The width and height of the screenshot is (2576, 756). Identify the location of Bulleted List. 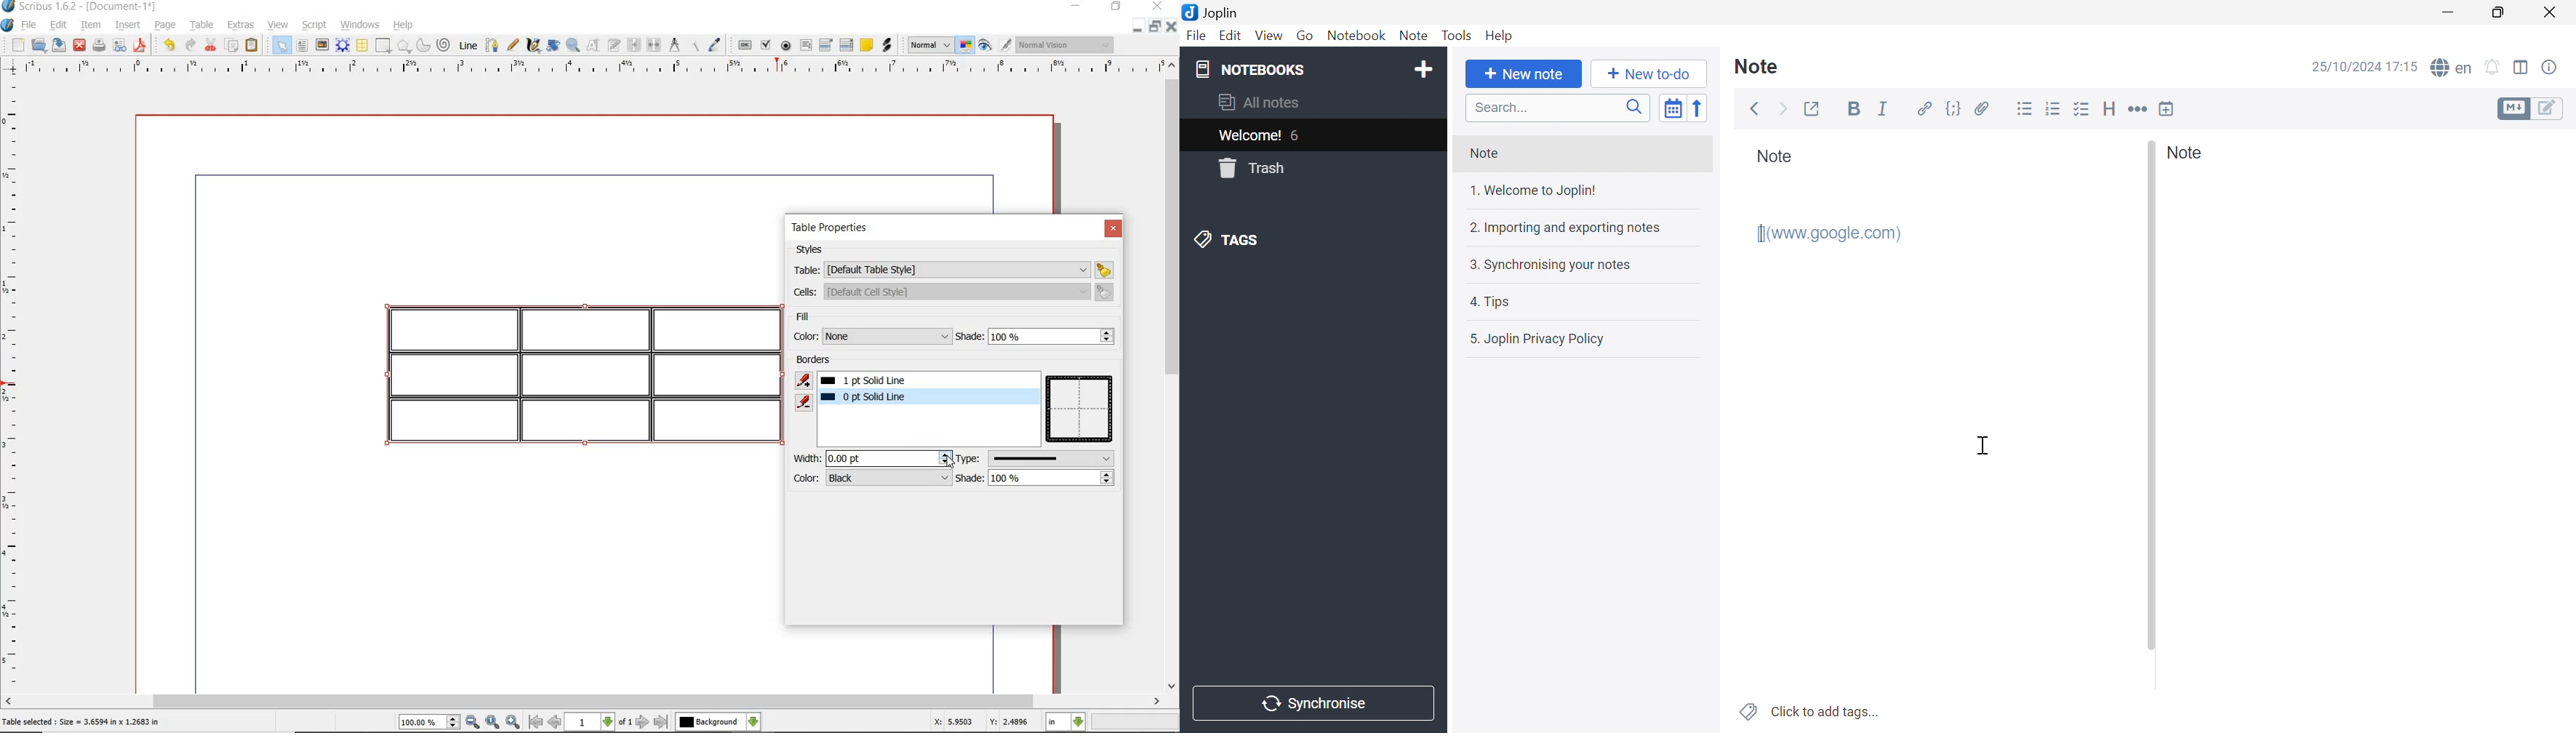
(2025, 108).